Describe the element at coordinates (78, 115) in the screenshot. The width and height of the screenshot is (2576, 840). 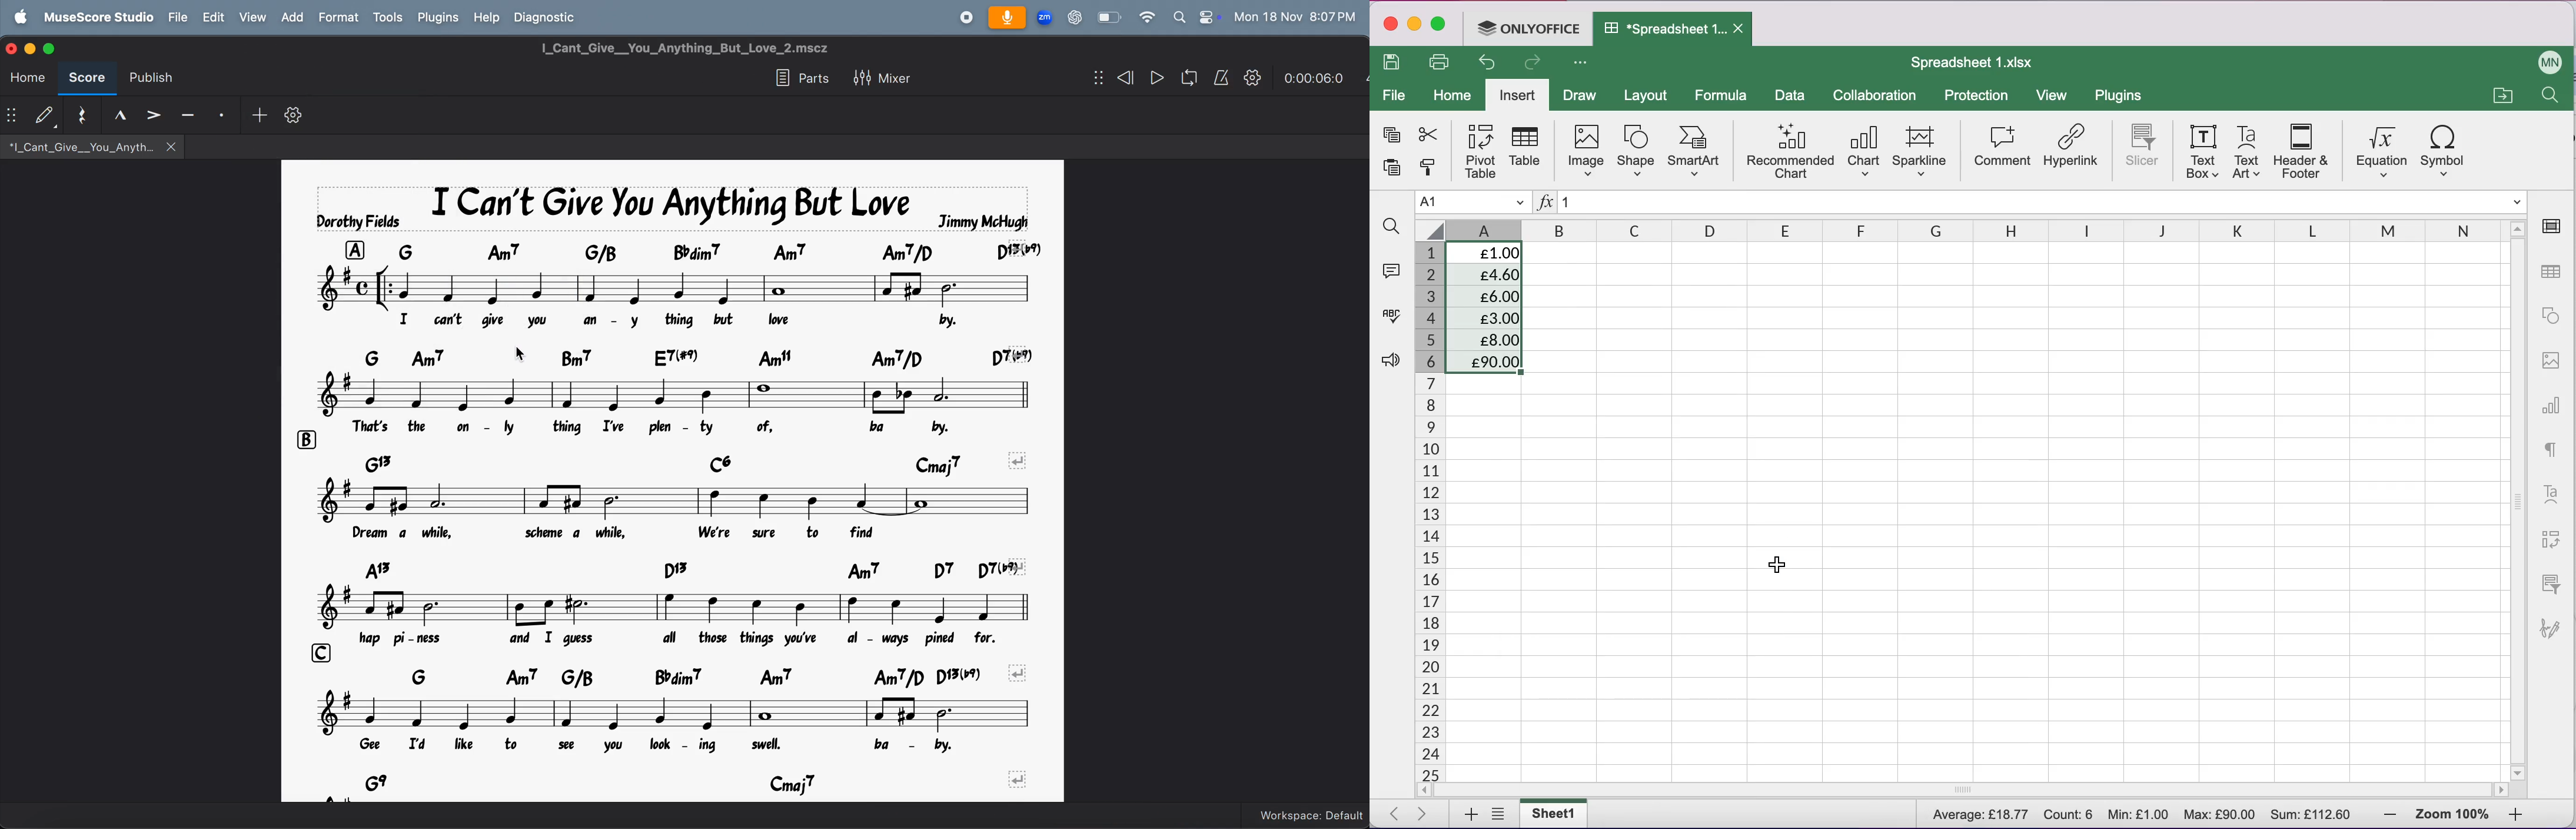
I see `reset` at that location.